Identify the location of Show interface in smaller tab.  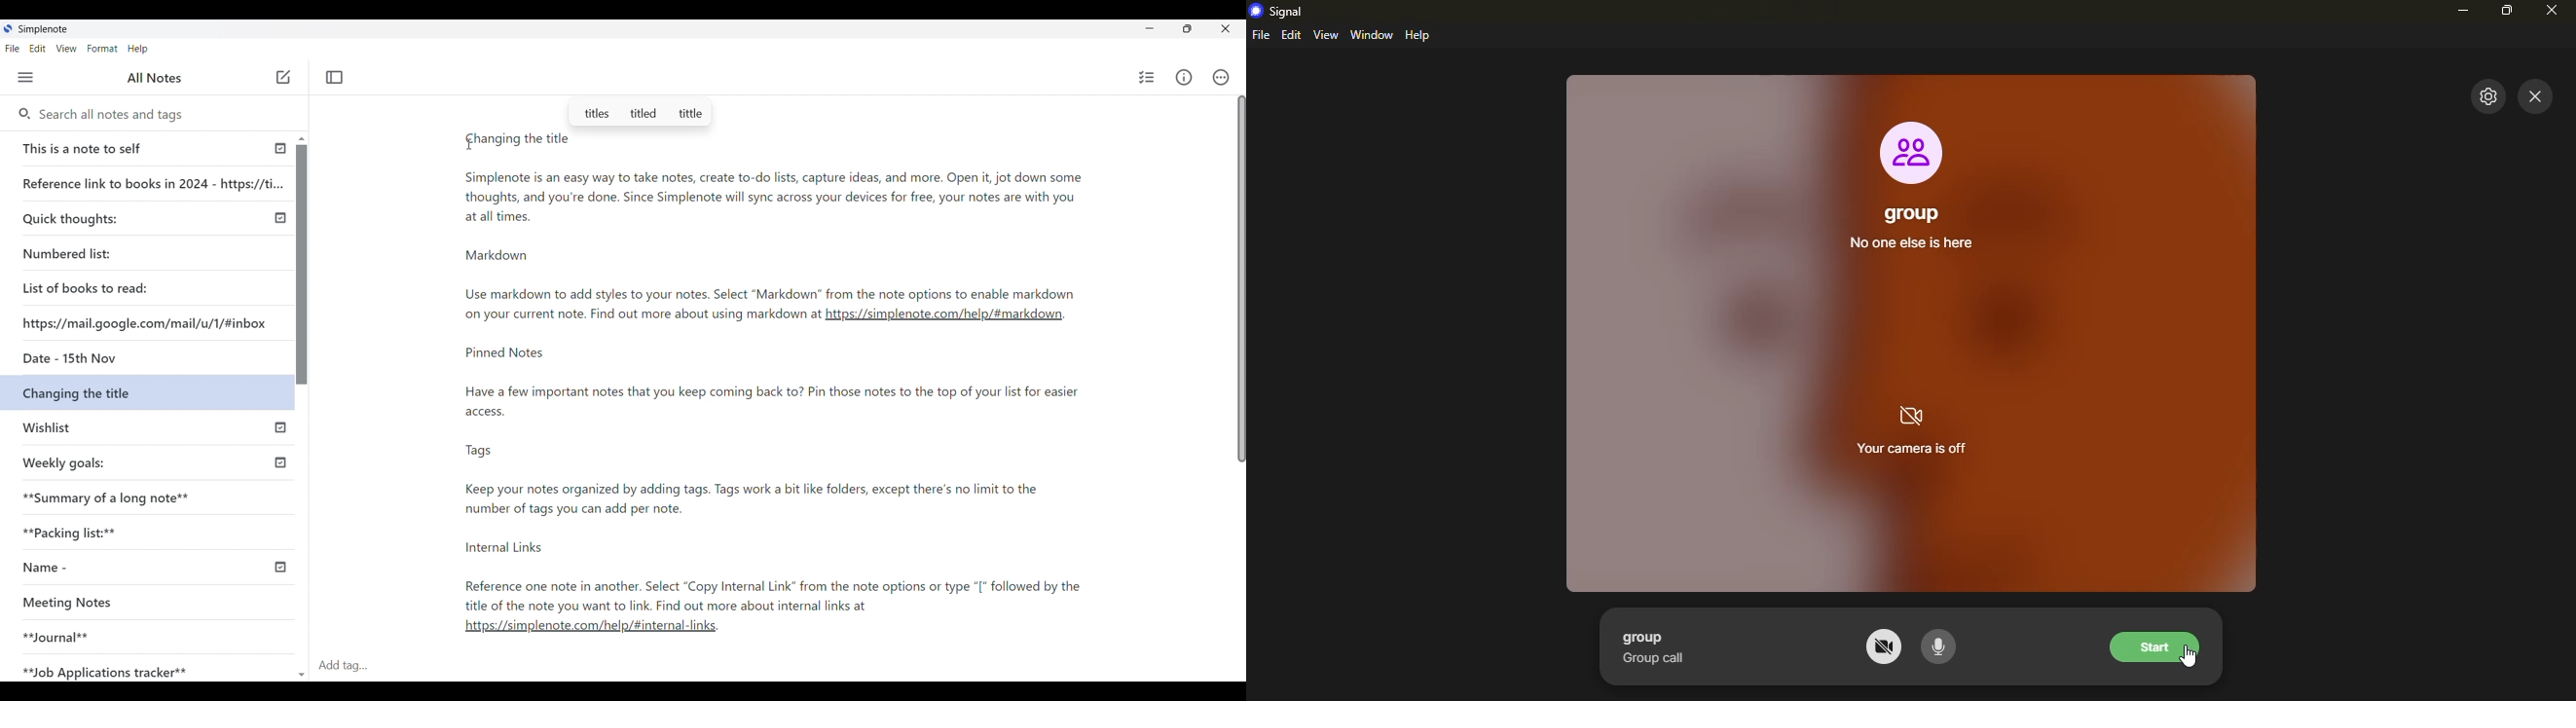
(1187, 29).